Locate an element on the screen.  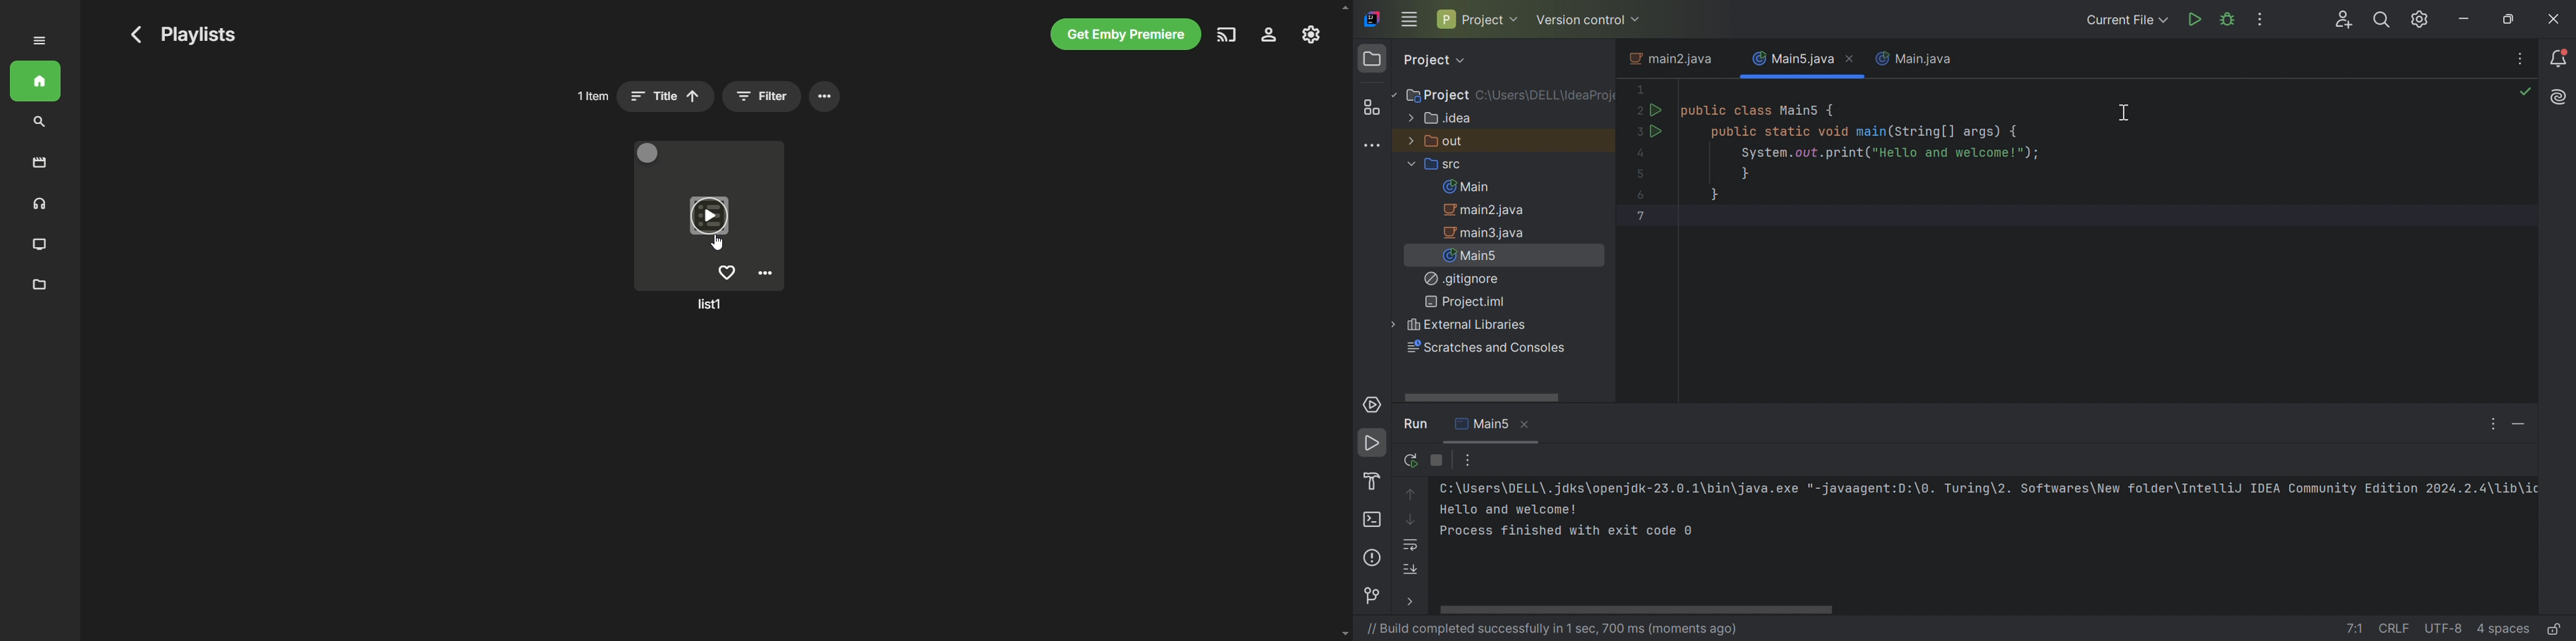
Title of current page is located at coordinates (199, 35).